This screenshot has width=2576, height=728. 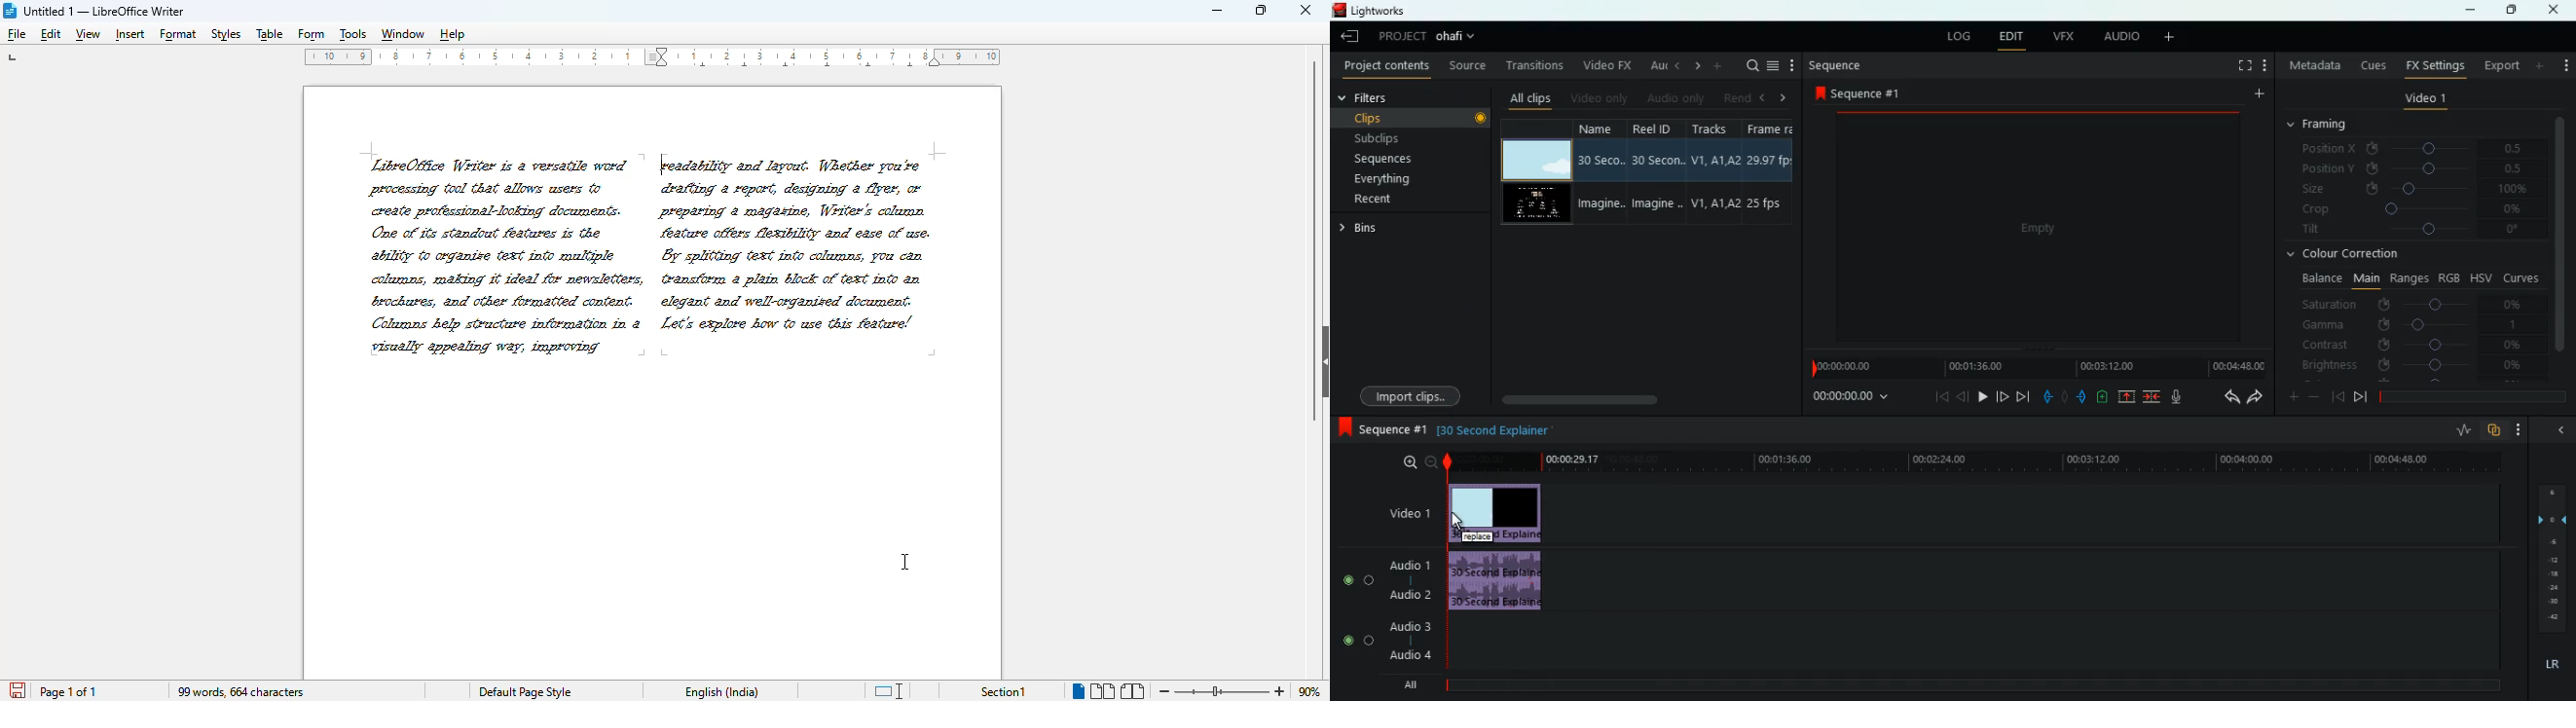 What do you see at coordinates (352, 36) in the screenshot?
I see `tools` at bounding box center [352, 36].